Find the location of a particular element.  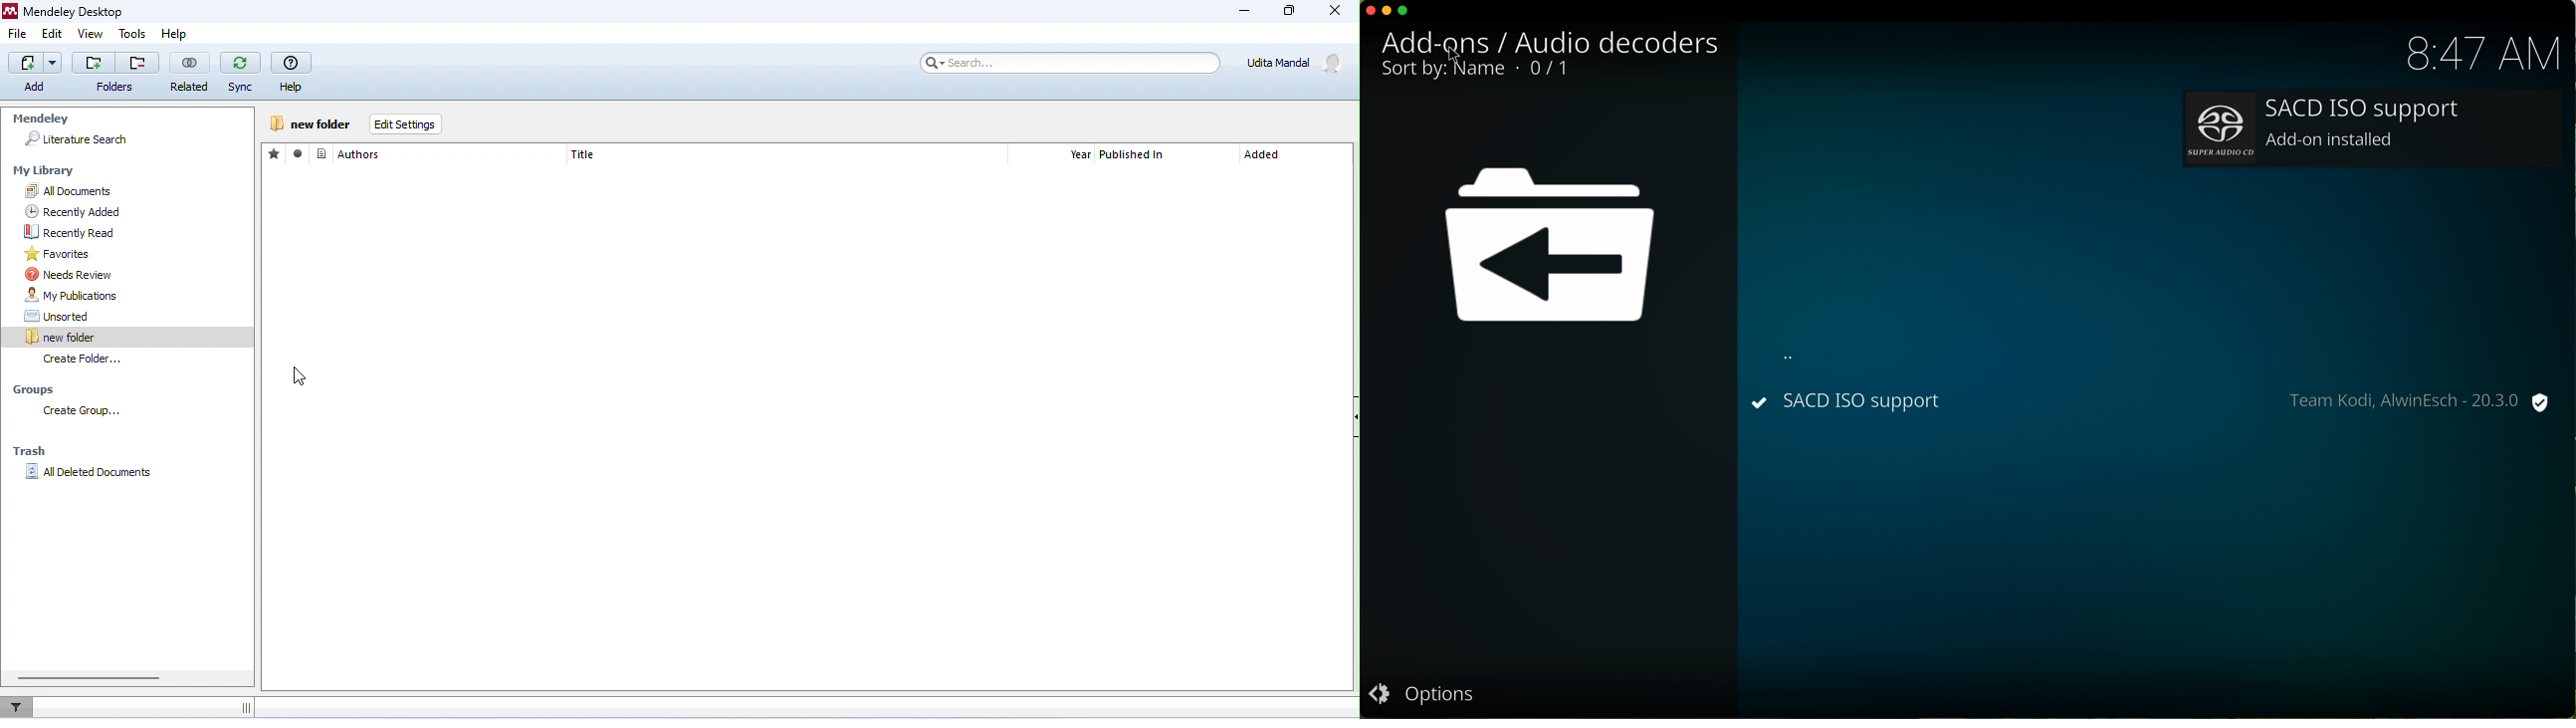

close is located at coordinates (1333, 11).